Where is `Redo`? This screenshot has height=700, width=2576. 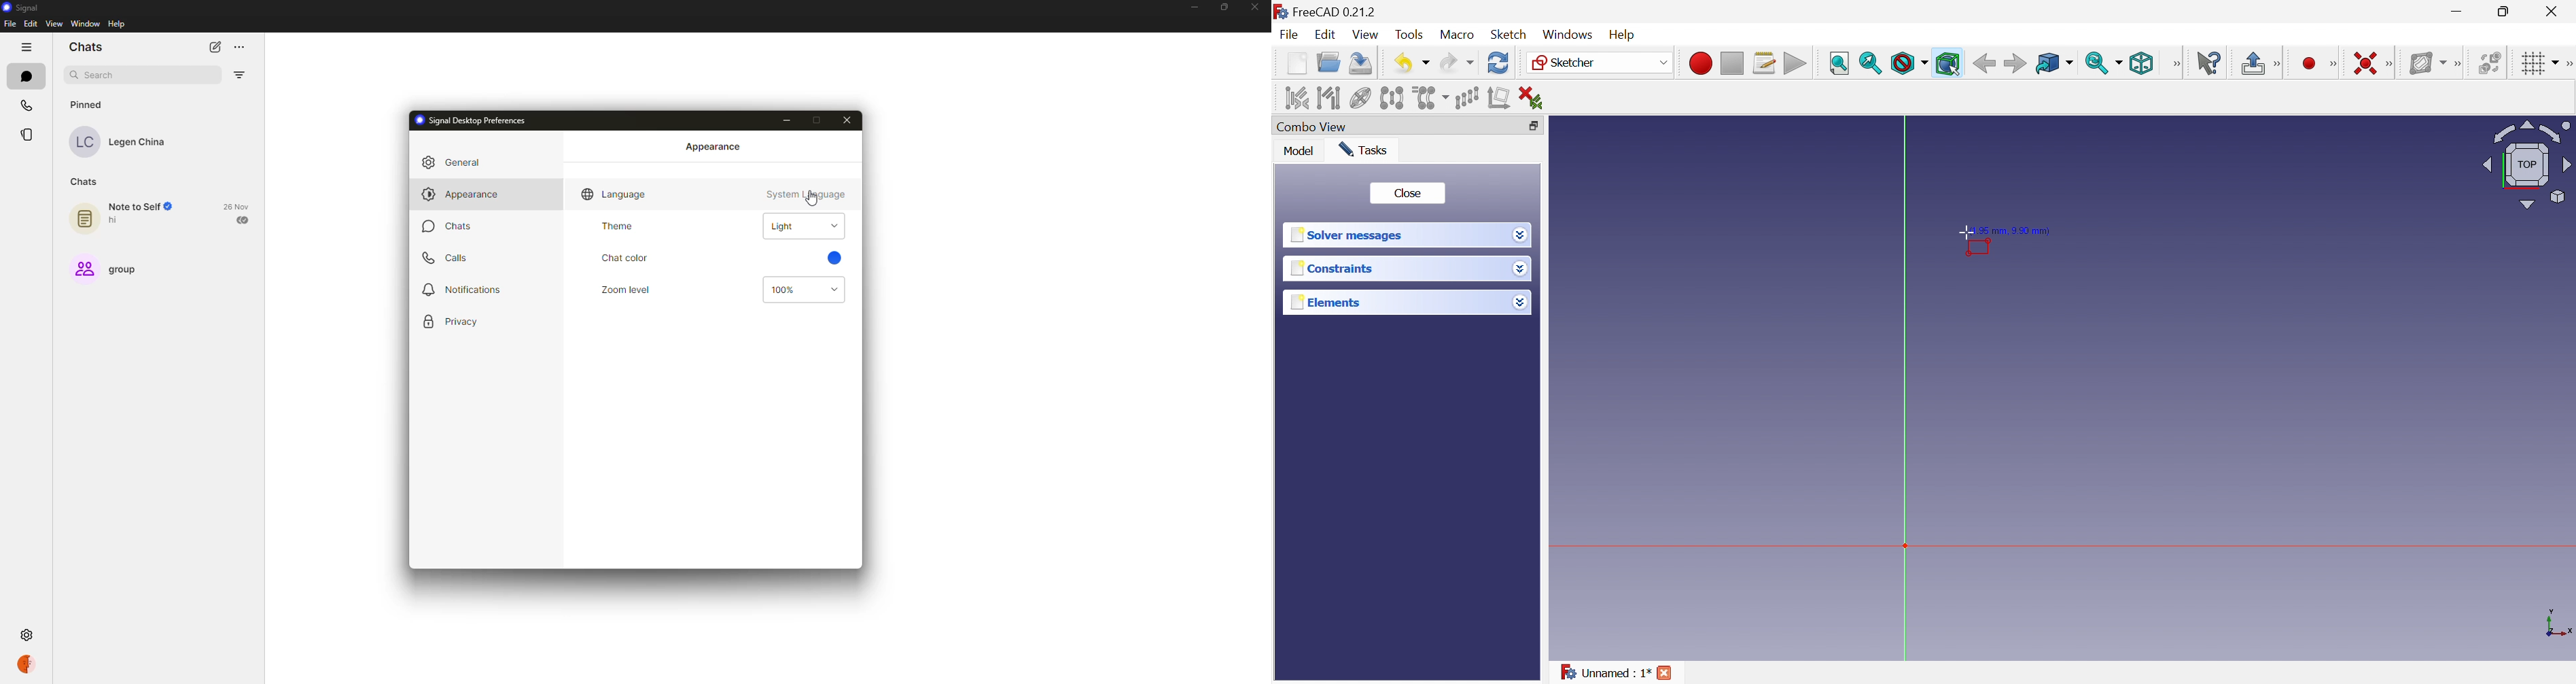
Redo is located at coordinates (1455, 63).